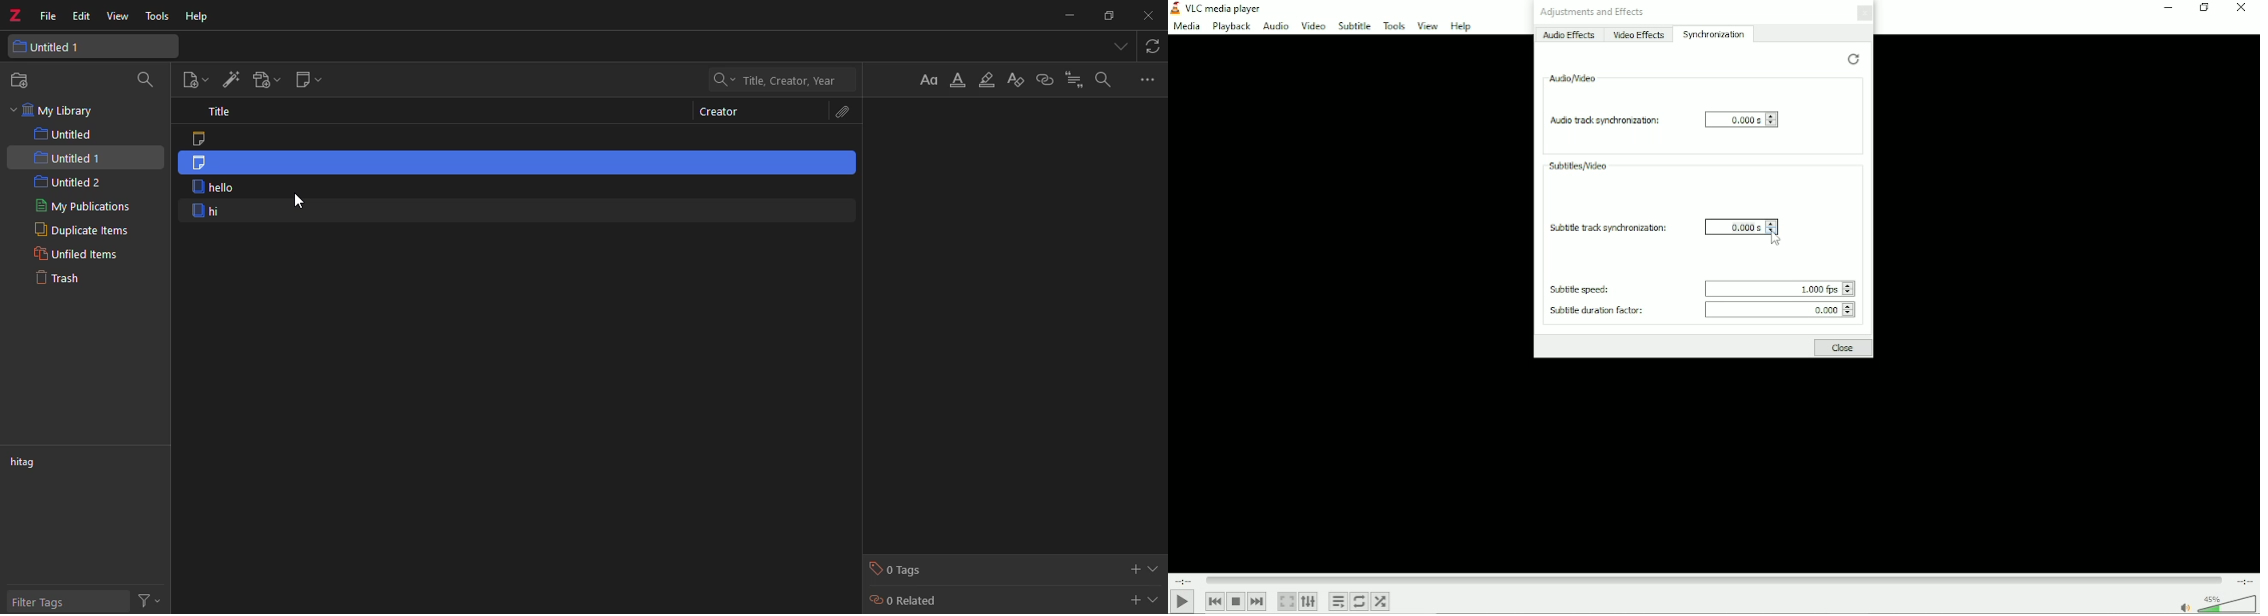  Describe the element at coordinates (1130, 599) in the screenshot. I see `add` at that location.